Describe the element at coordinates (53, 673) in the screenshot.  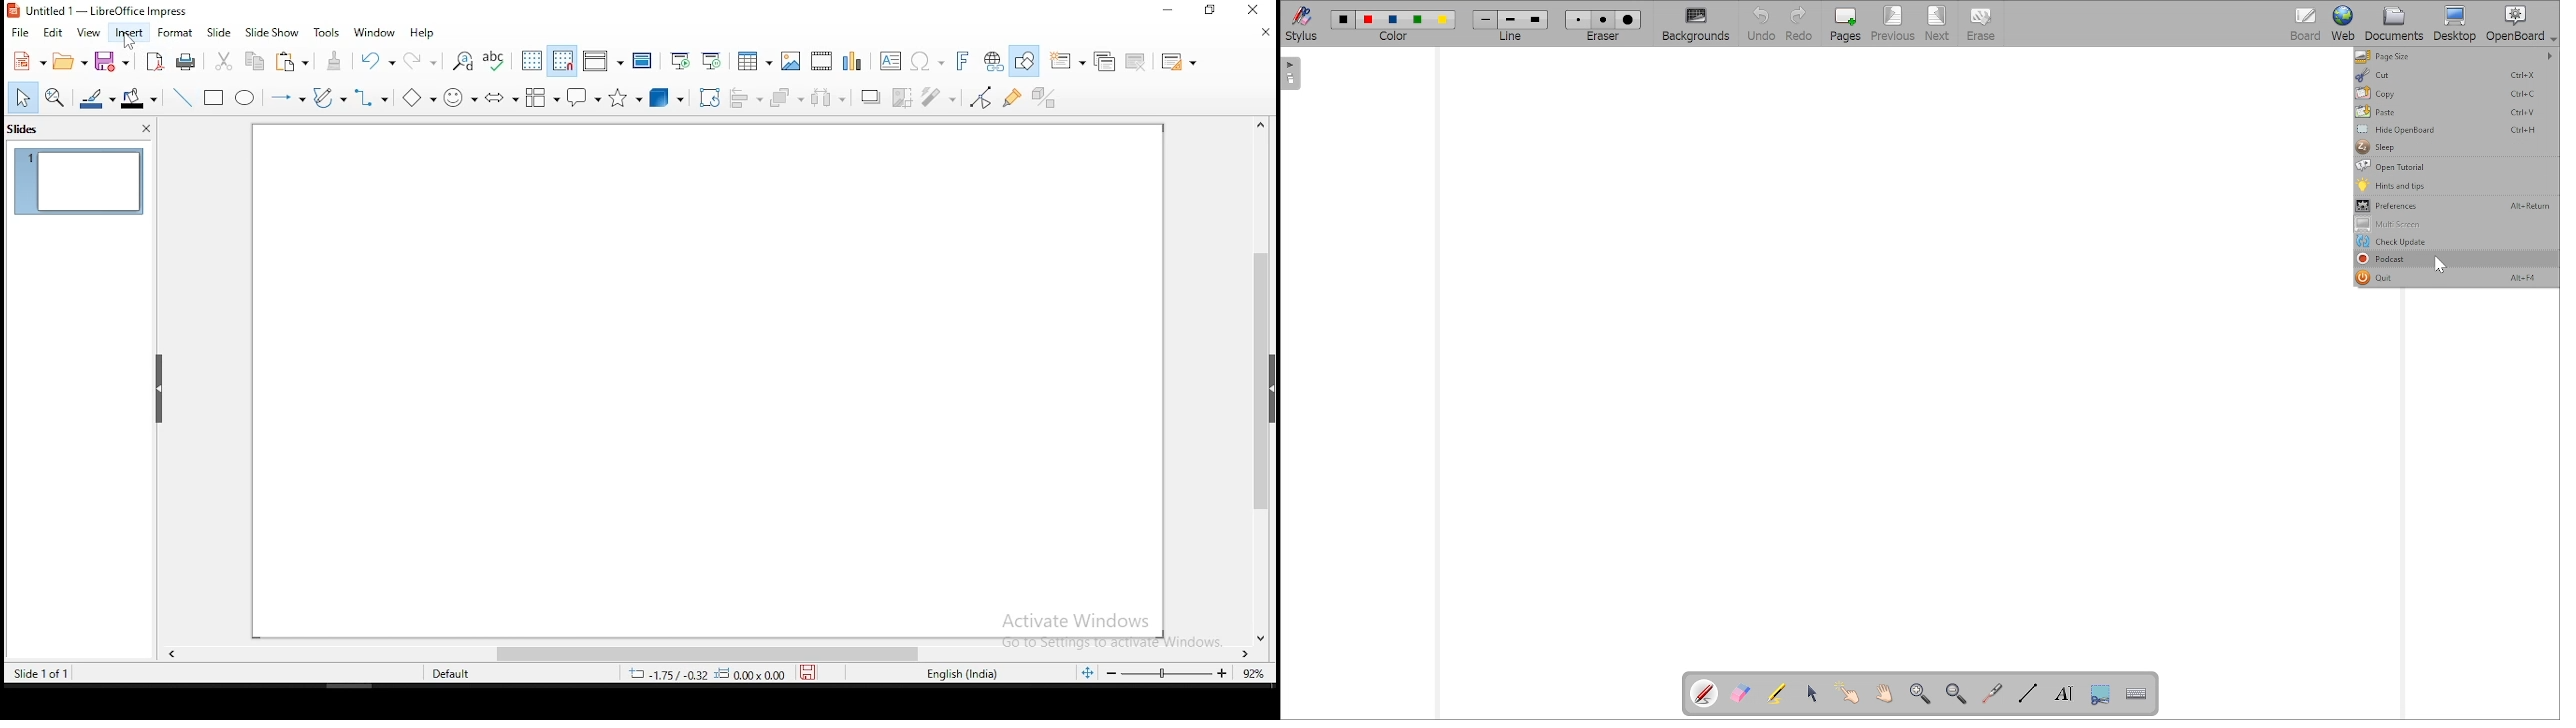
I see `slide 1 of 1` at that location.